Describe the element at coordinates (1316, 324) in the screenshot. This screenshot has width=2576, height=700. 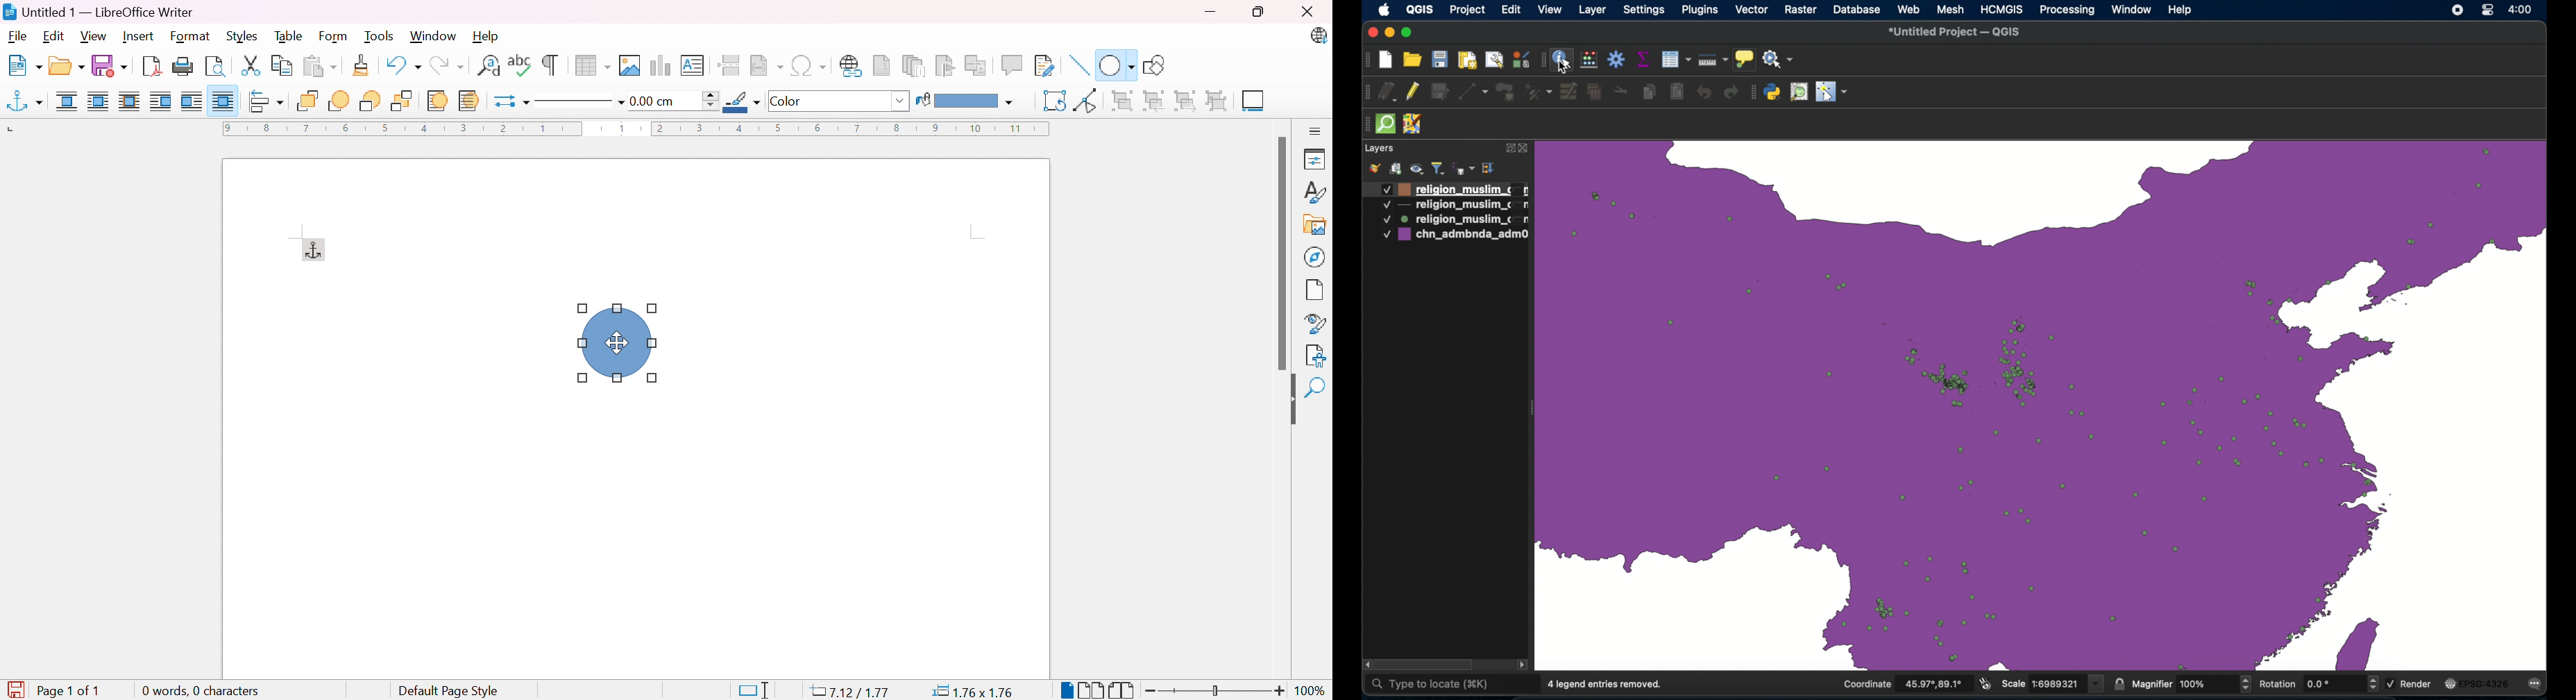
I see `Style inspector` at that location.